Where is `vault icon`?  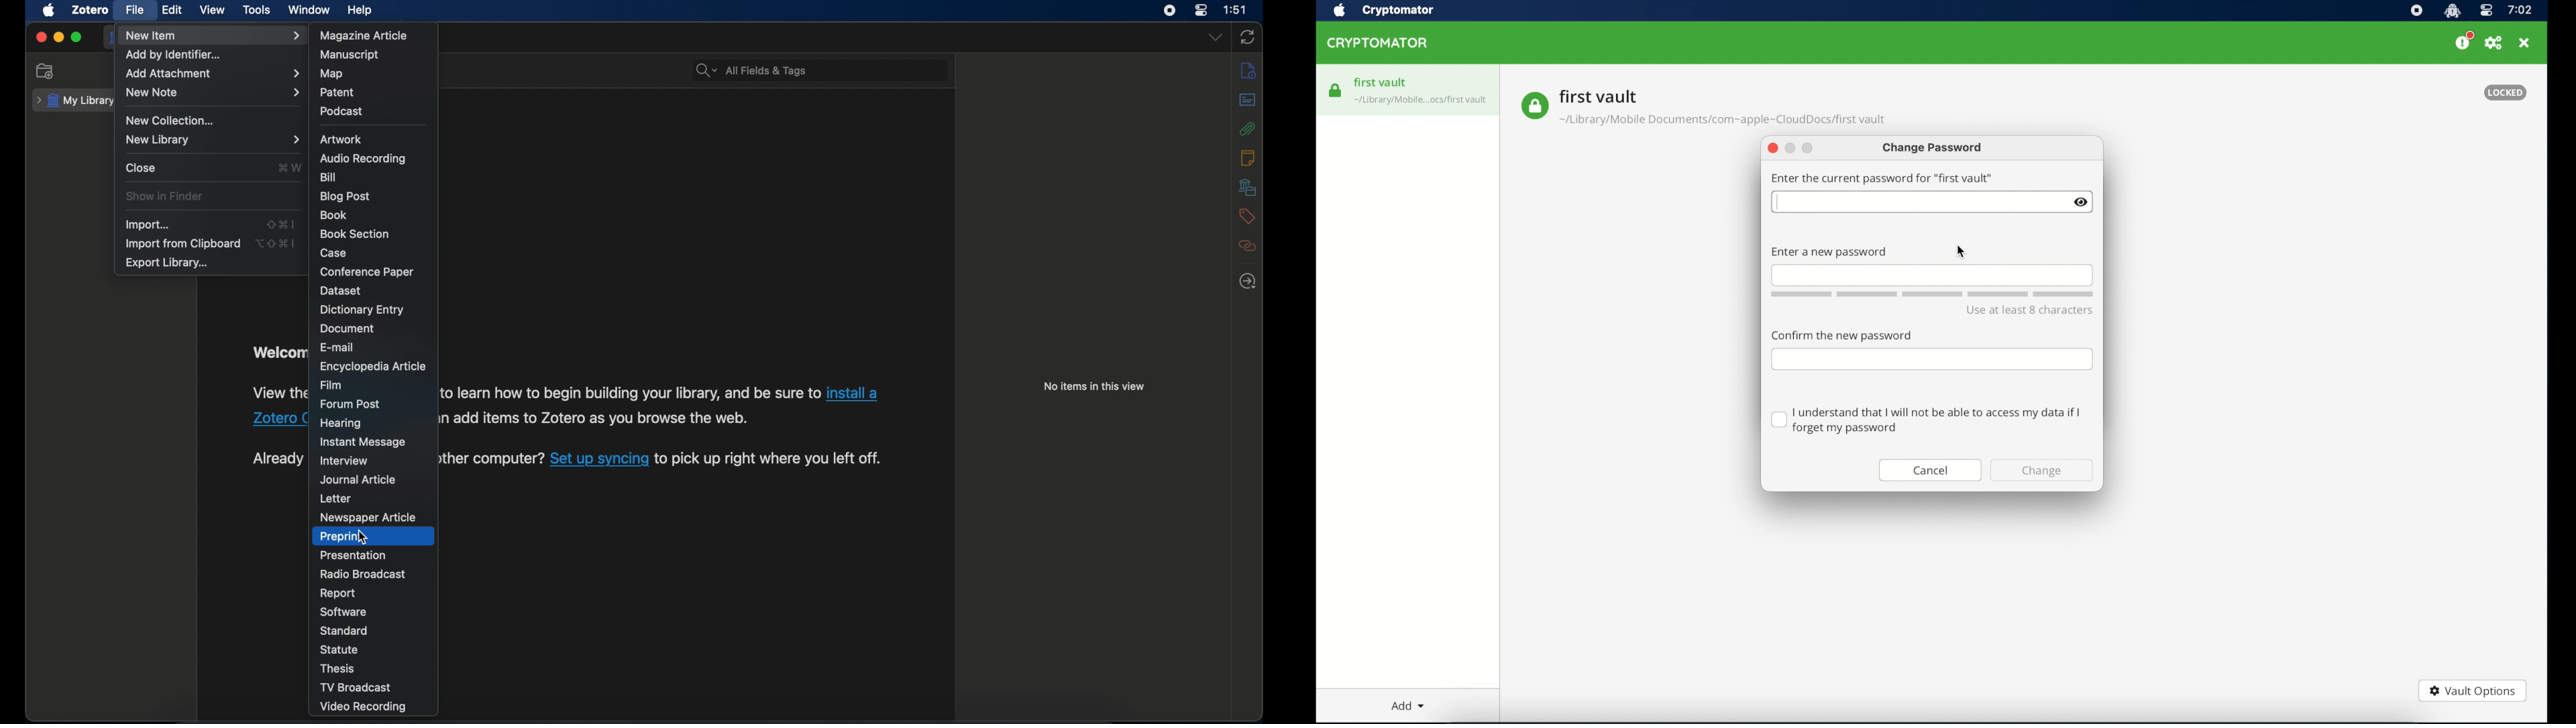 vault icon is located at coordinates (1336, 90).